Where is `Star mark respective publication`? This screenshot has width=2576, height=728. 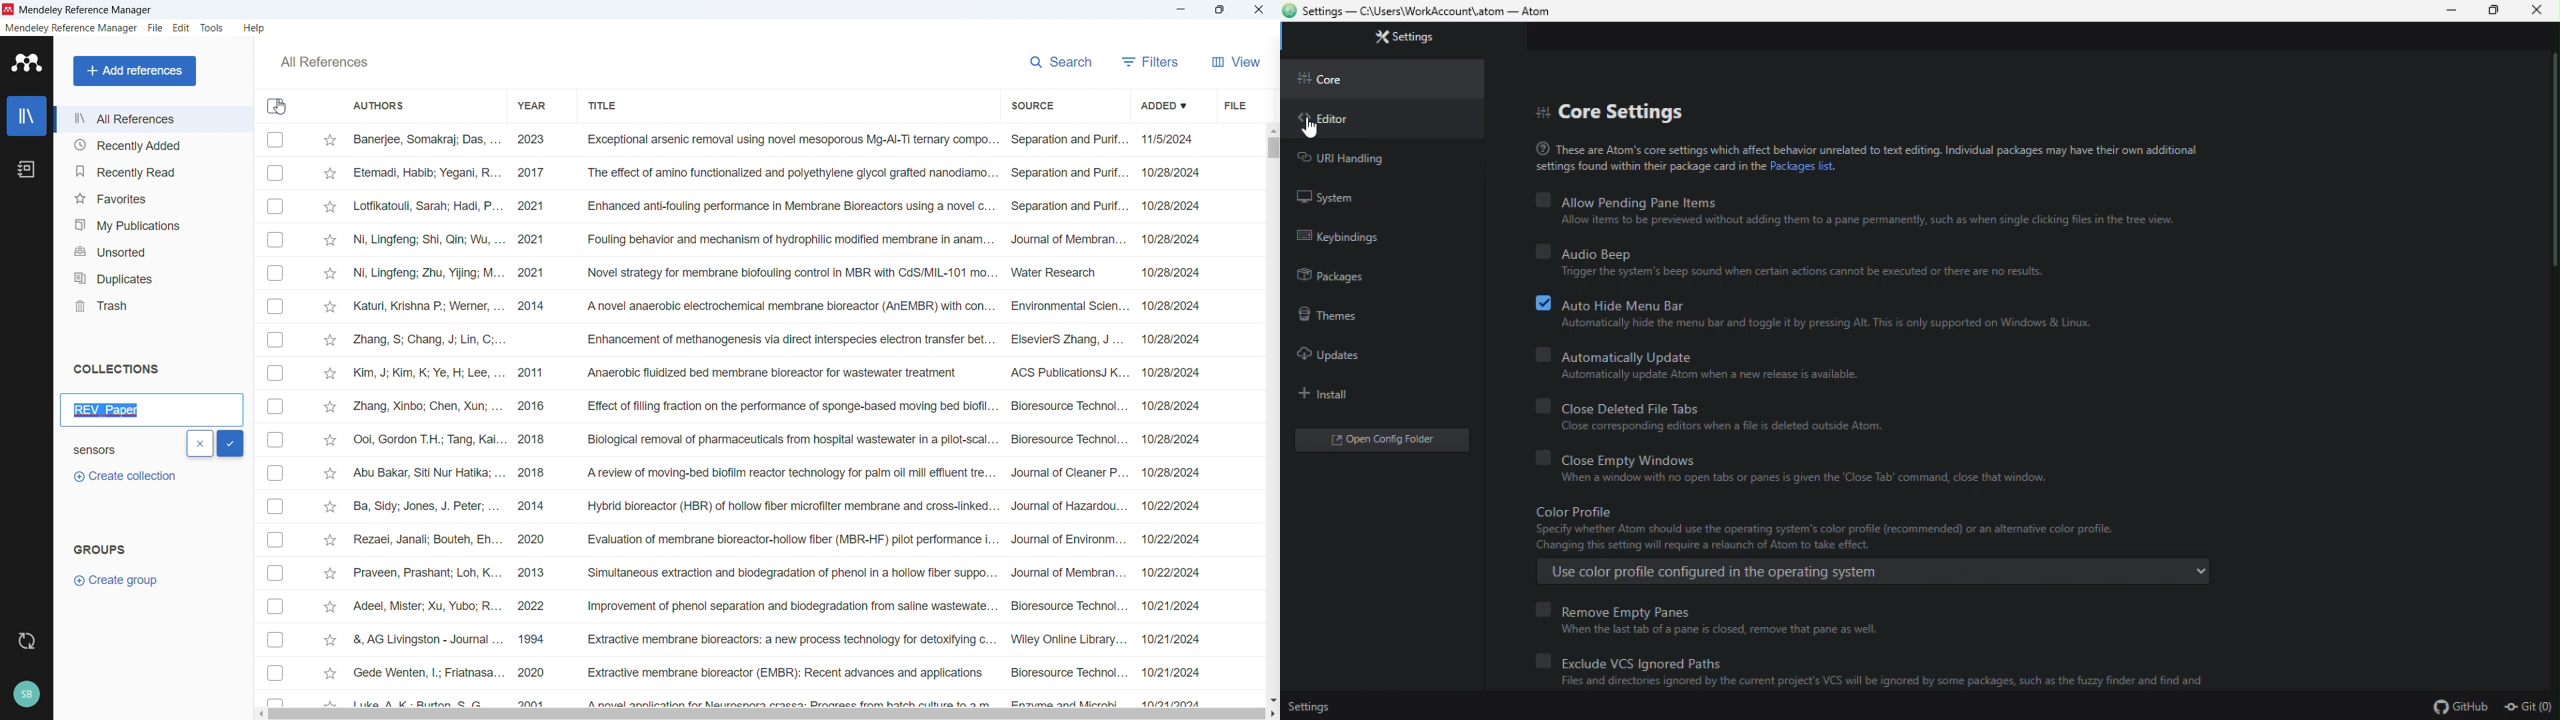 Star mark respective publication is located at coordinates (330, 607).